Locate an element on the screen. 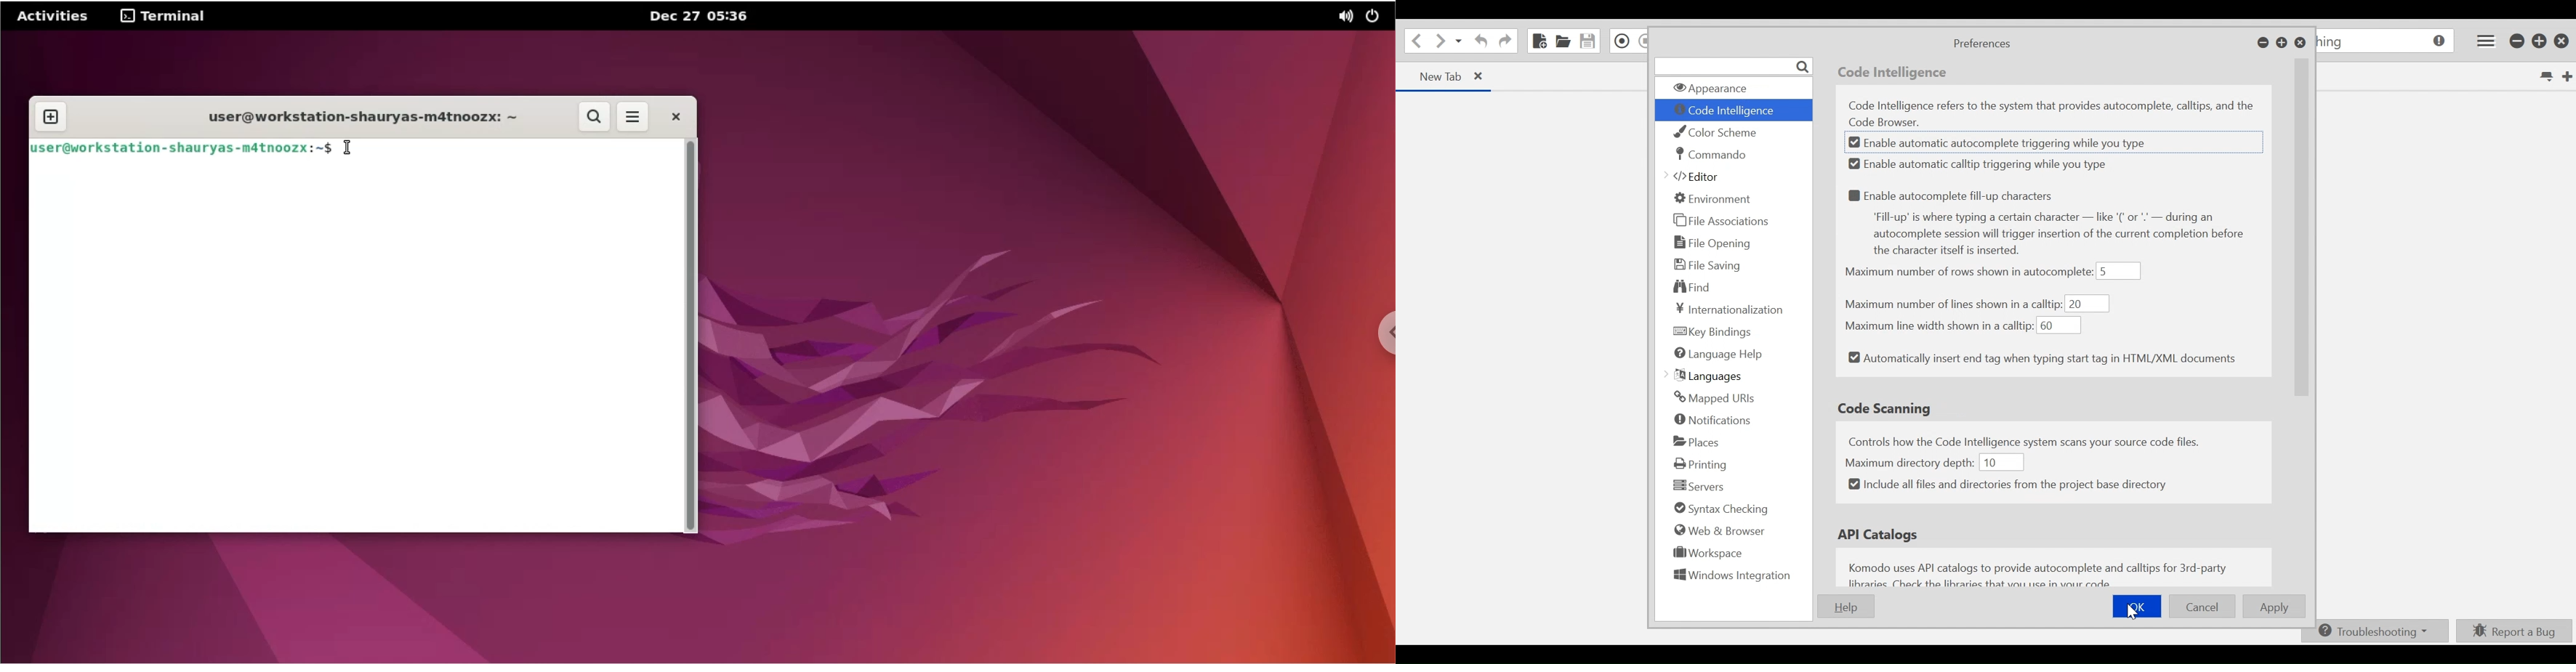  Environment is located at coordinates (1714, 198).